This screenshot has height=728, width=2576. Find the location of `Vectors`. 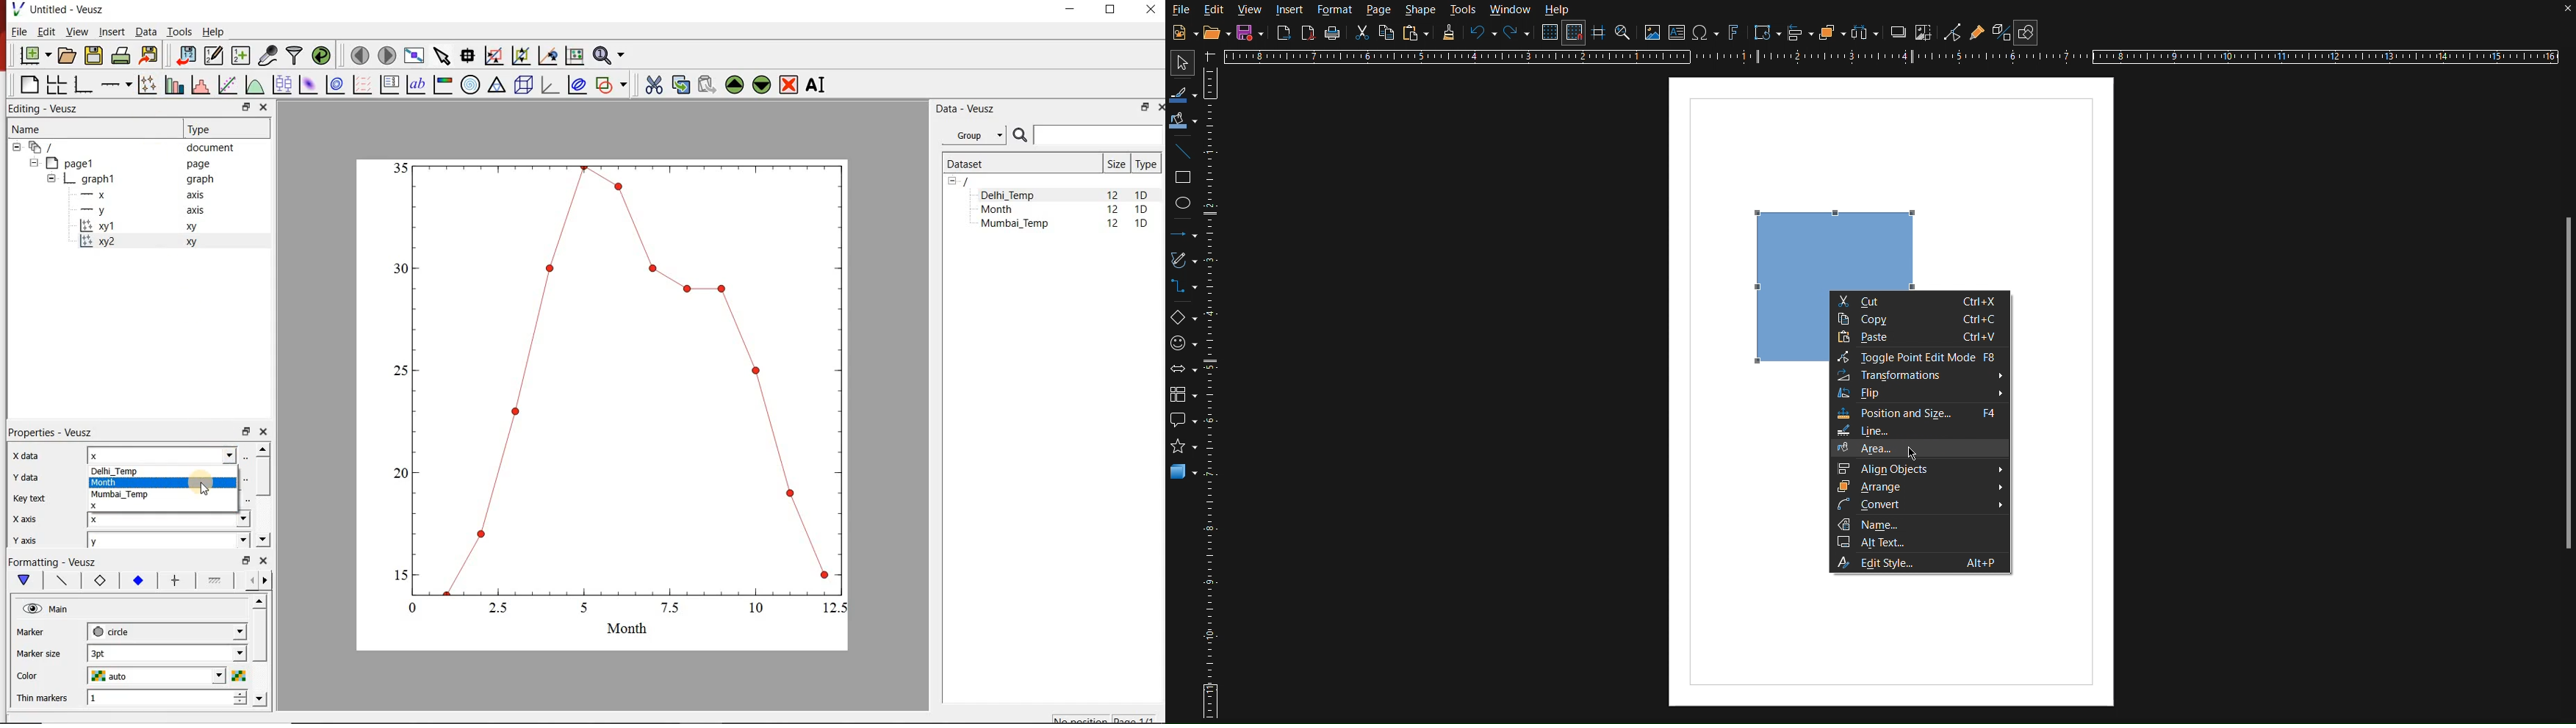

Vectors is located at coordinates (1182, 263).